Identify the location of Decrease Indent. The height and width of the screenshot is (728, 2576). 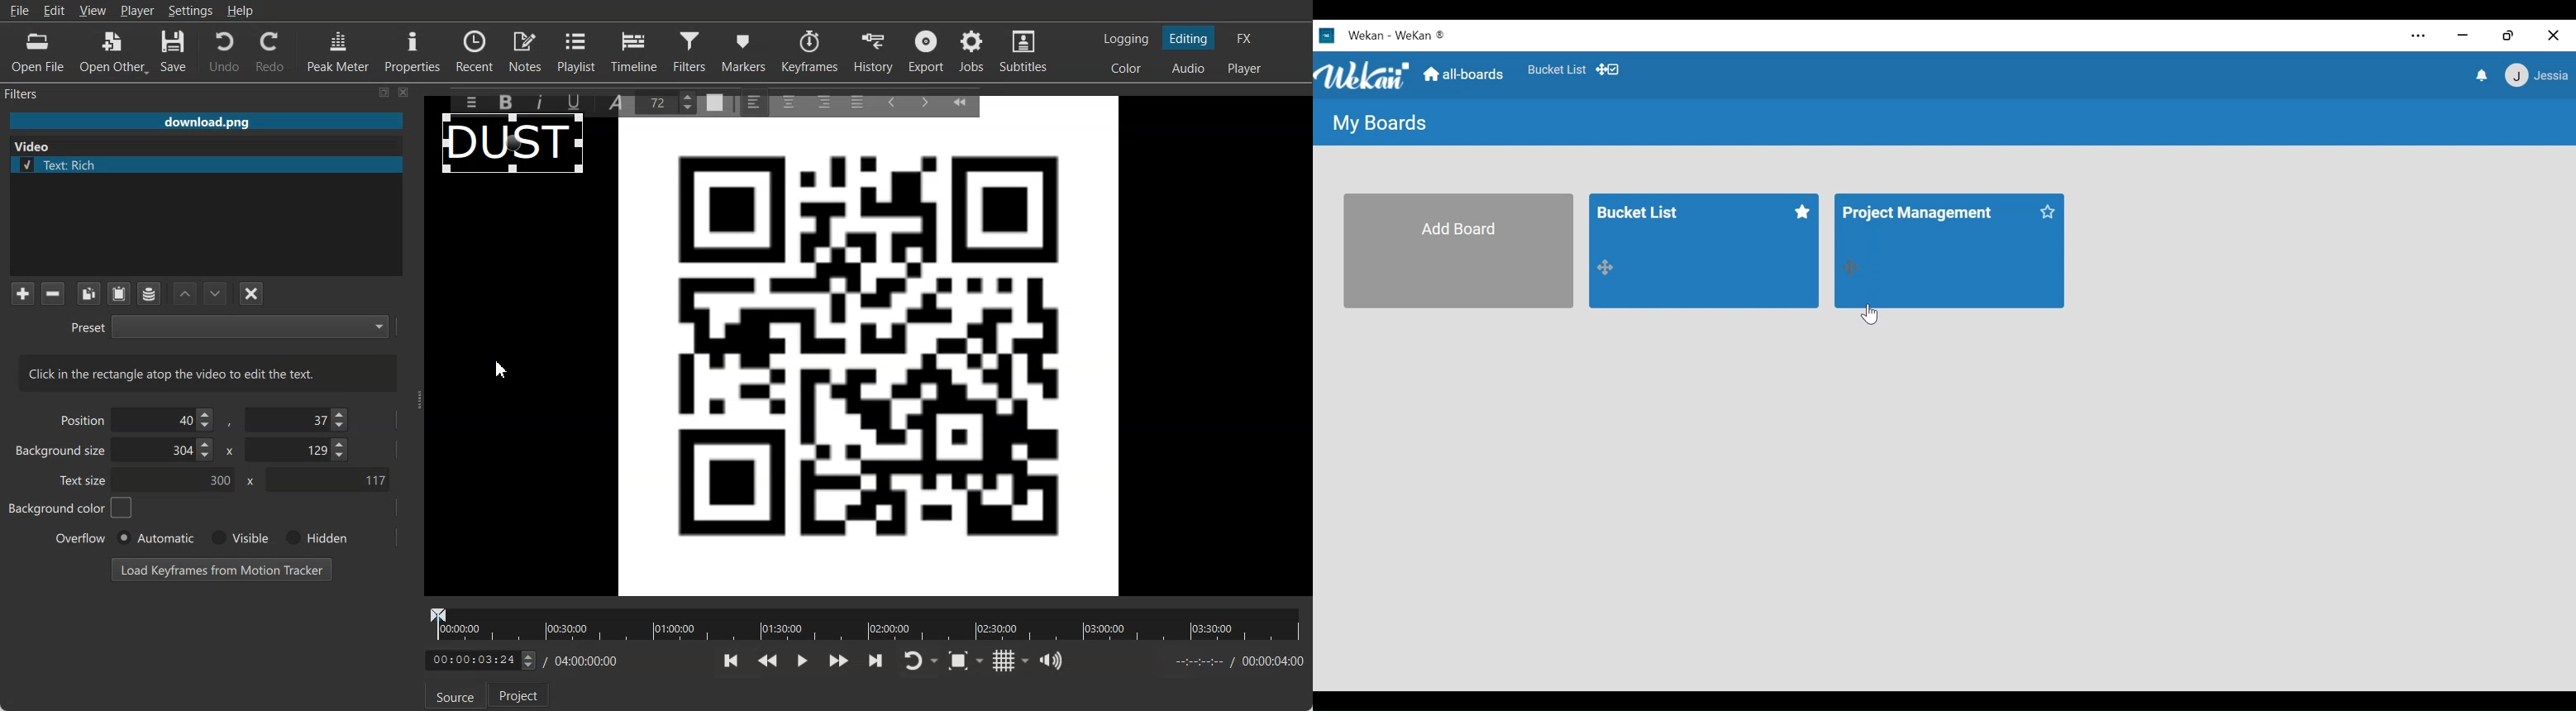
(891, 101).